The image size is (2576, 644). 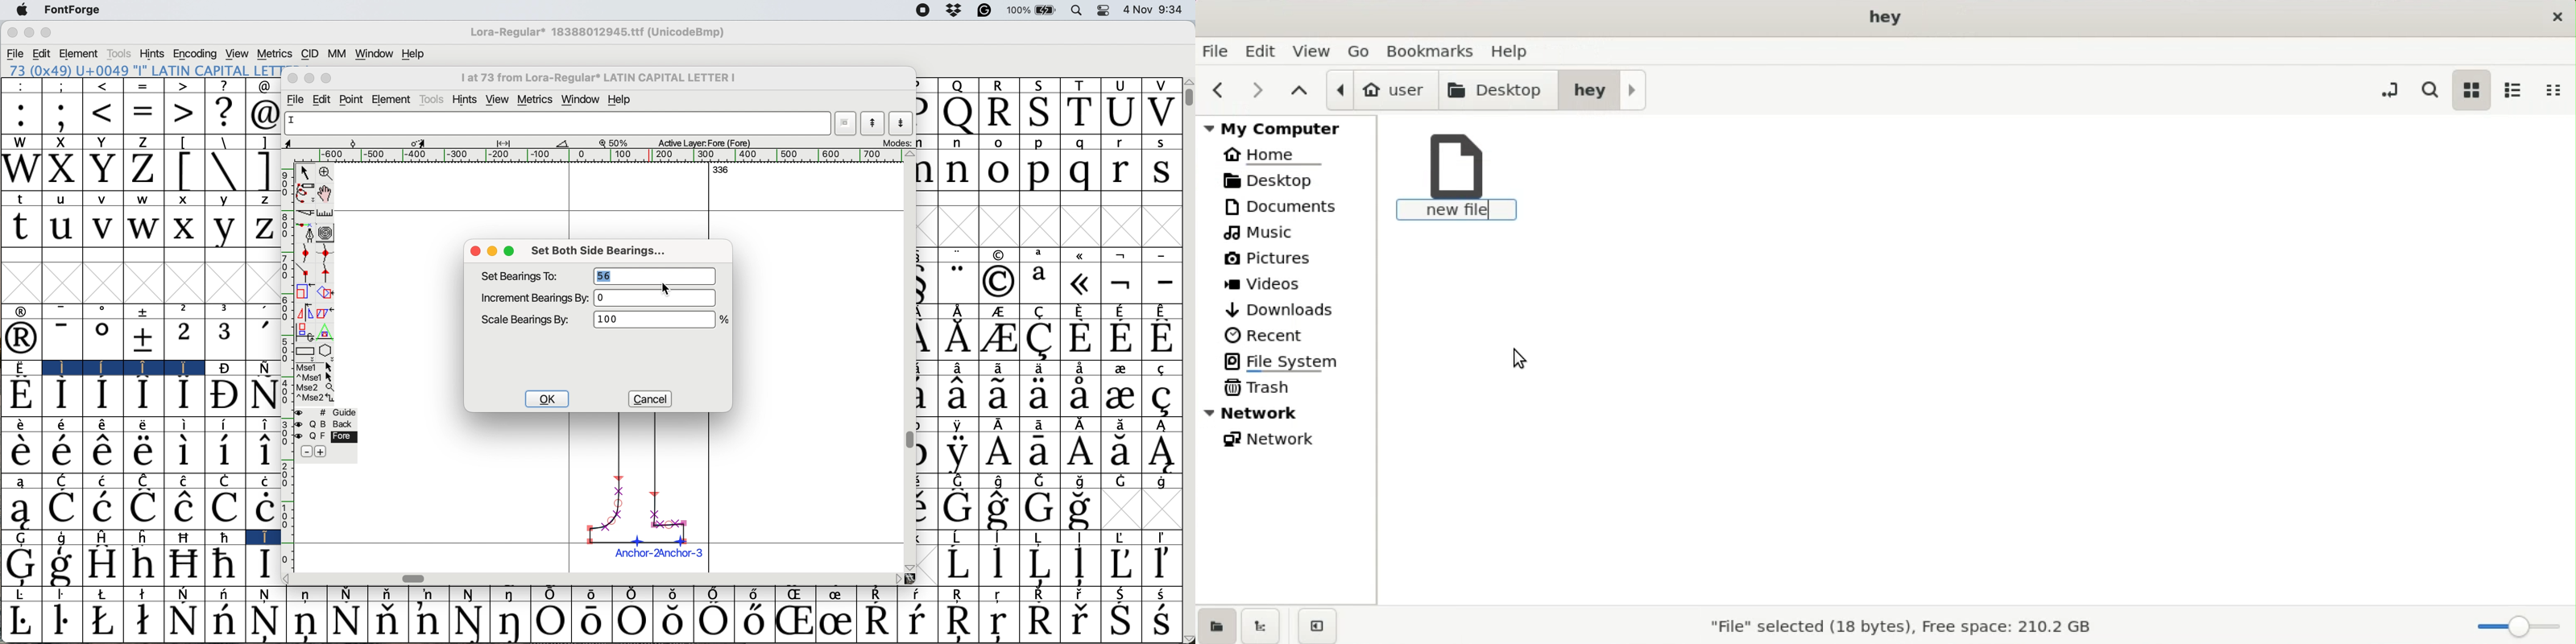 What do you see at coordinates (524, 276) in the screenshot?
I see `set bearings to` at bounding box center [524, 276].